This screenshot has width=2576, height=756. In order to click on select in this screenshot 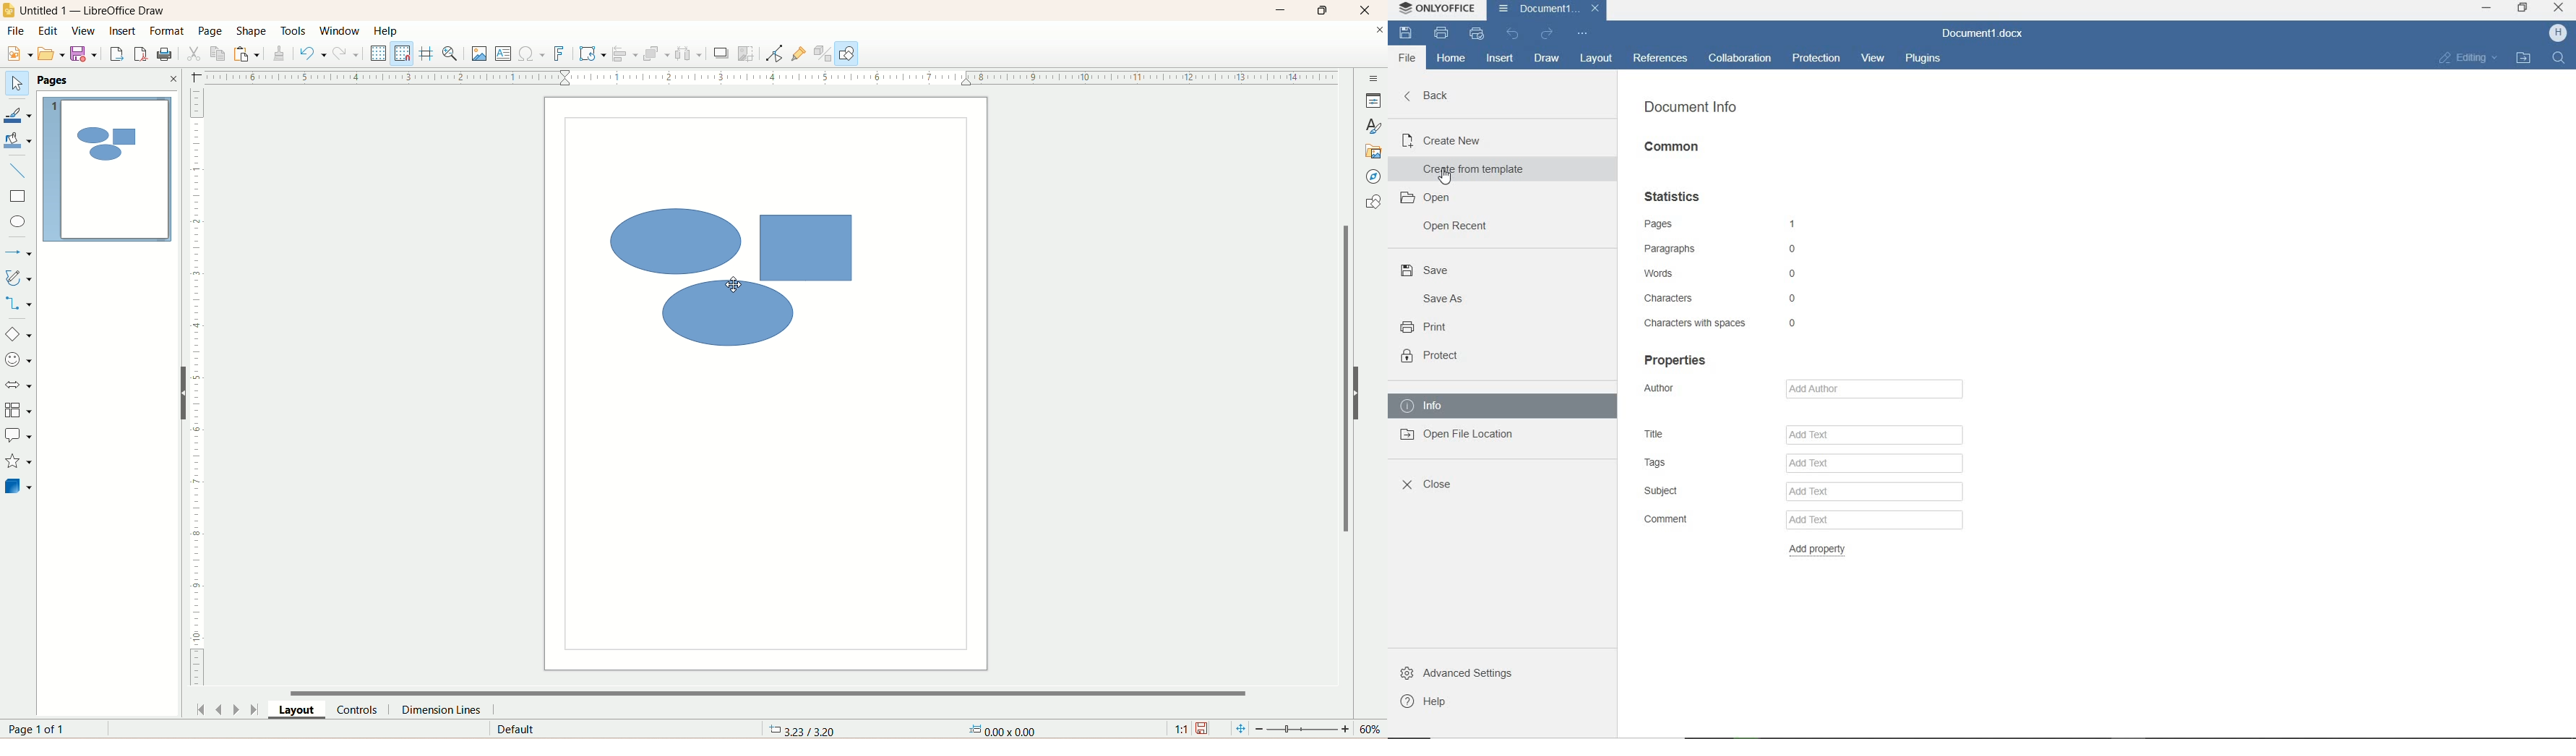, I will do `click(17, 83)`.